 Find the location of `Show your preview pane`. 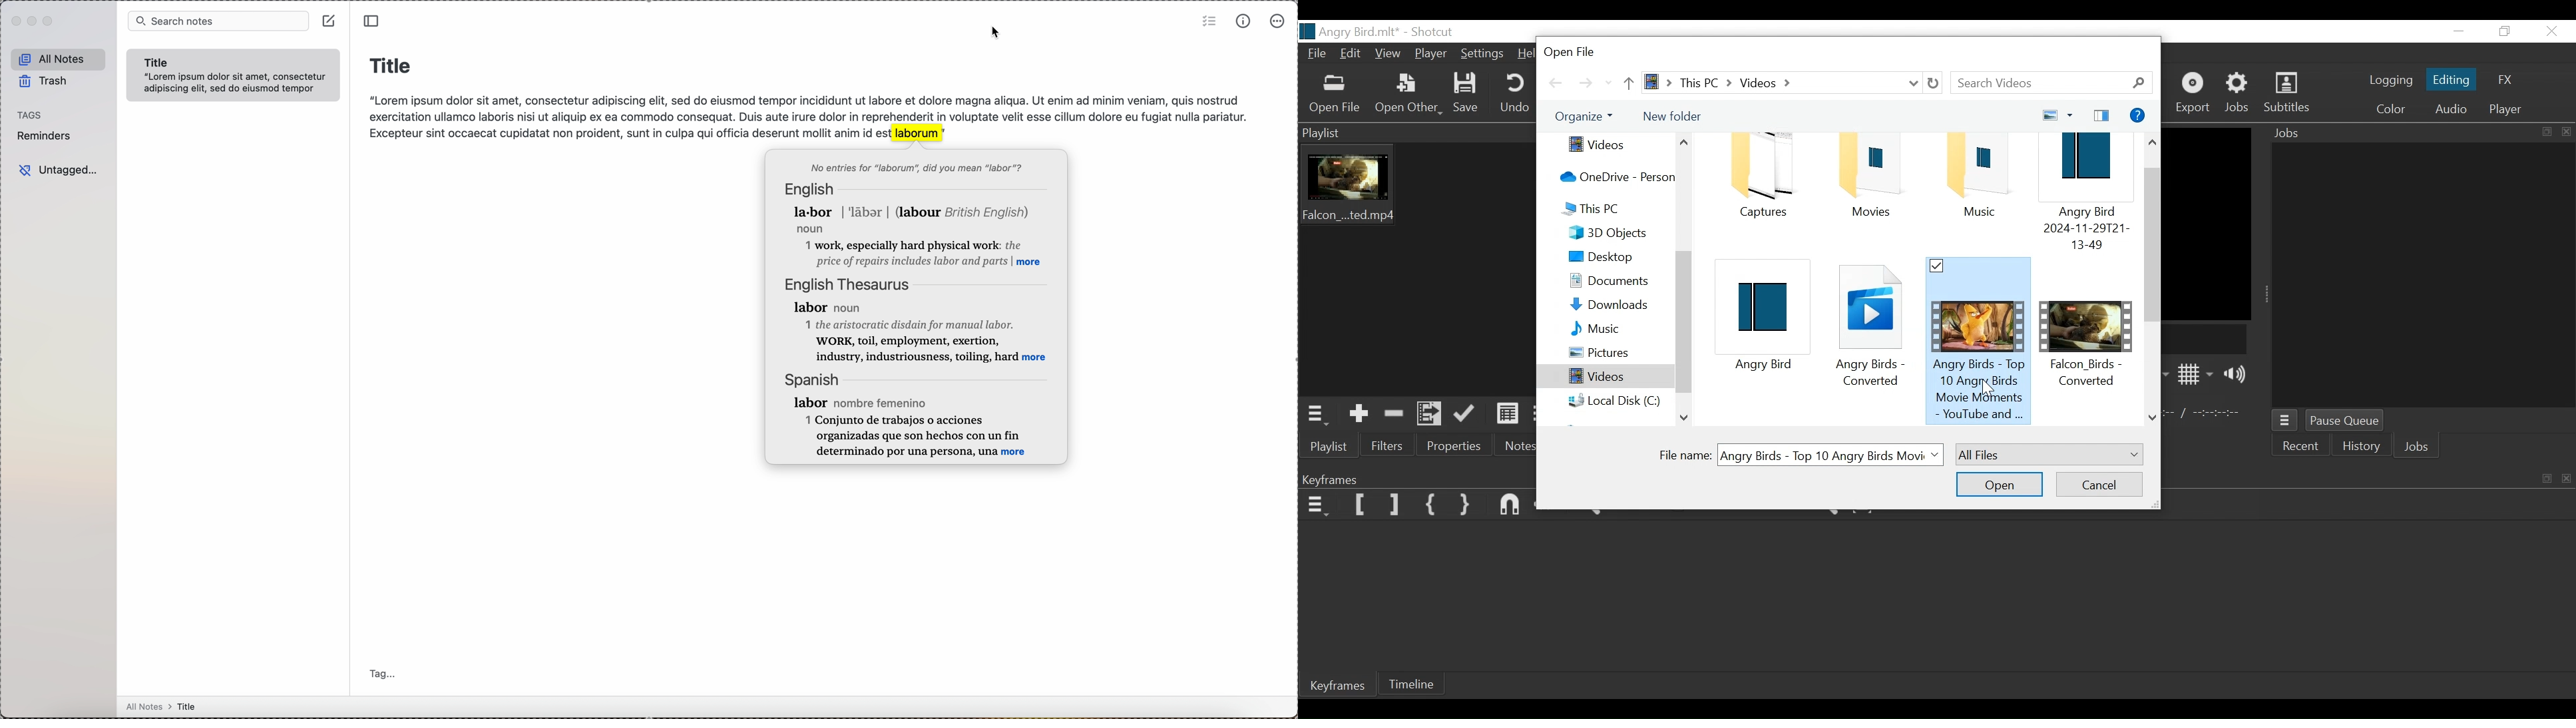

Show your preview pane is located at coordinates (2099, 115).